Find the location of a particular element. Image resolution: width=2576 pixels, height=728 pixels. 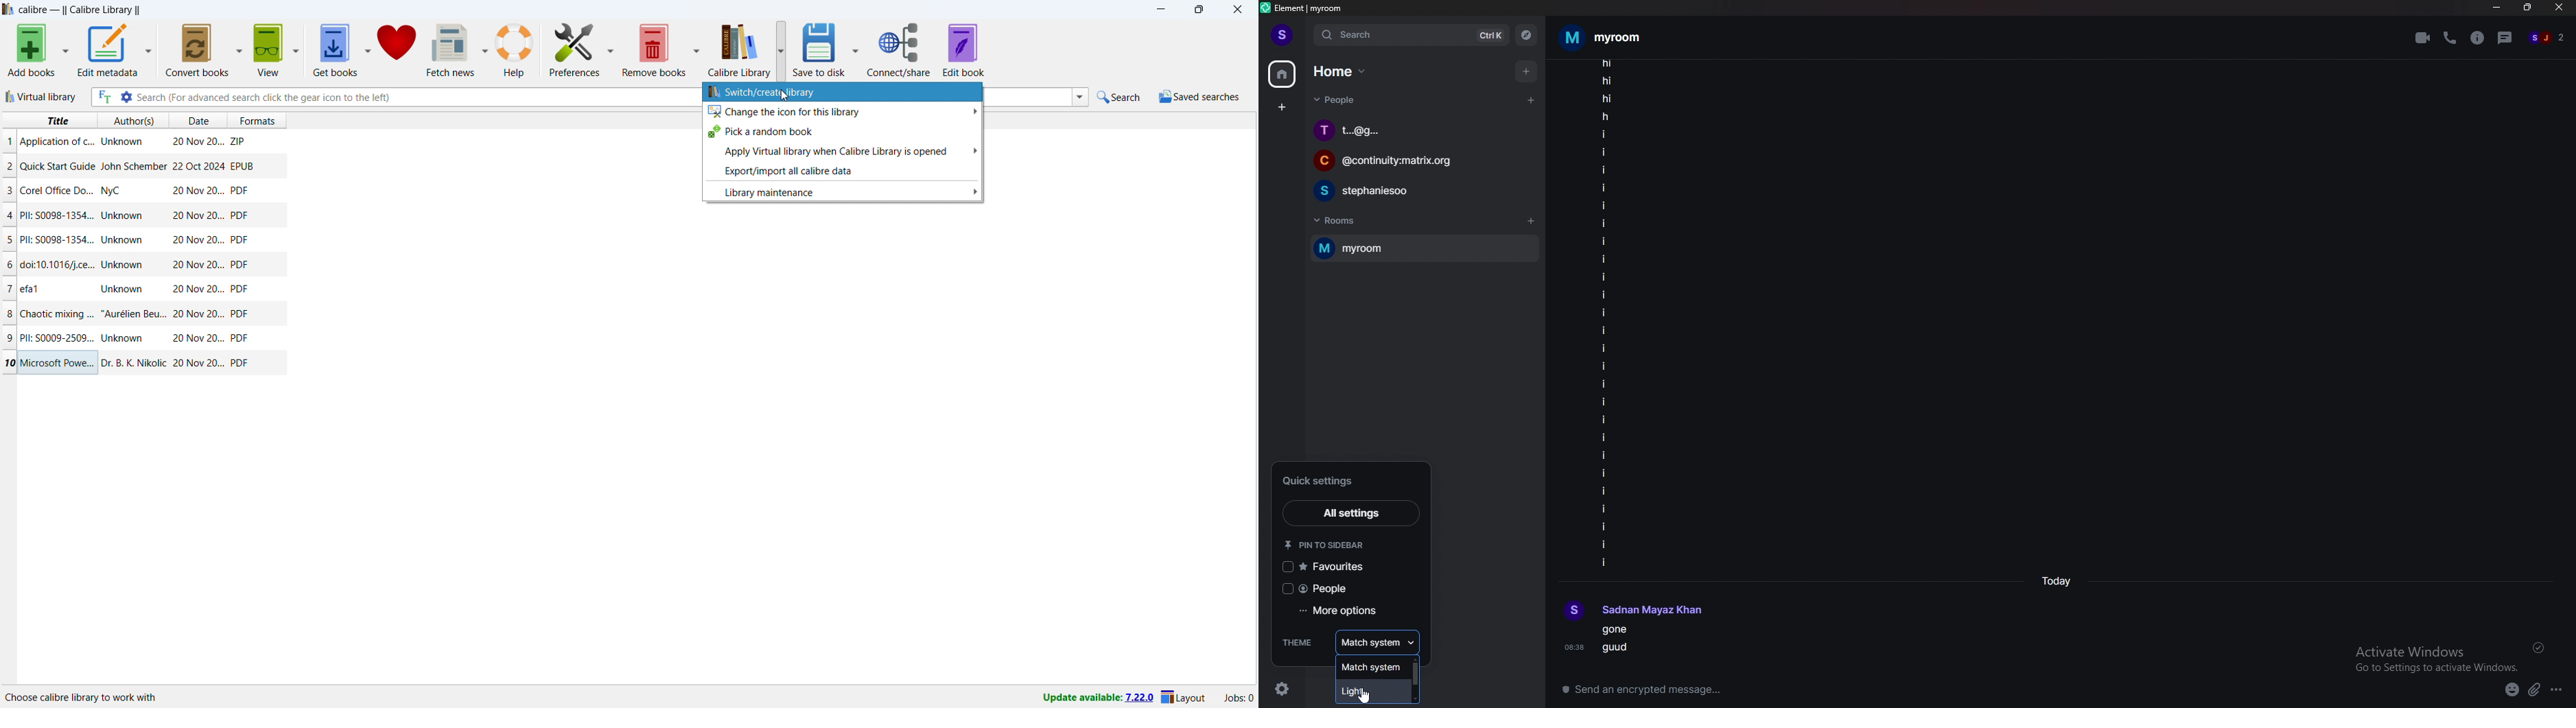

maximize is located at coordinates (1199, 10).